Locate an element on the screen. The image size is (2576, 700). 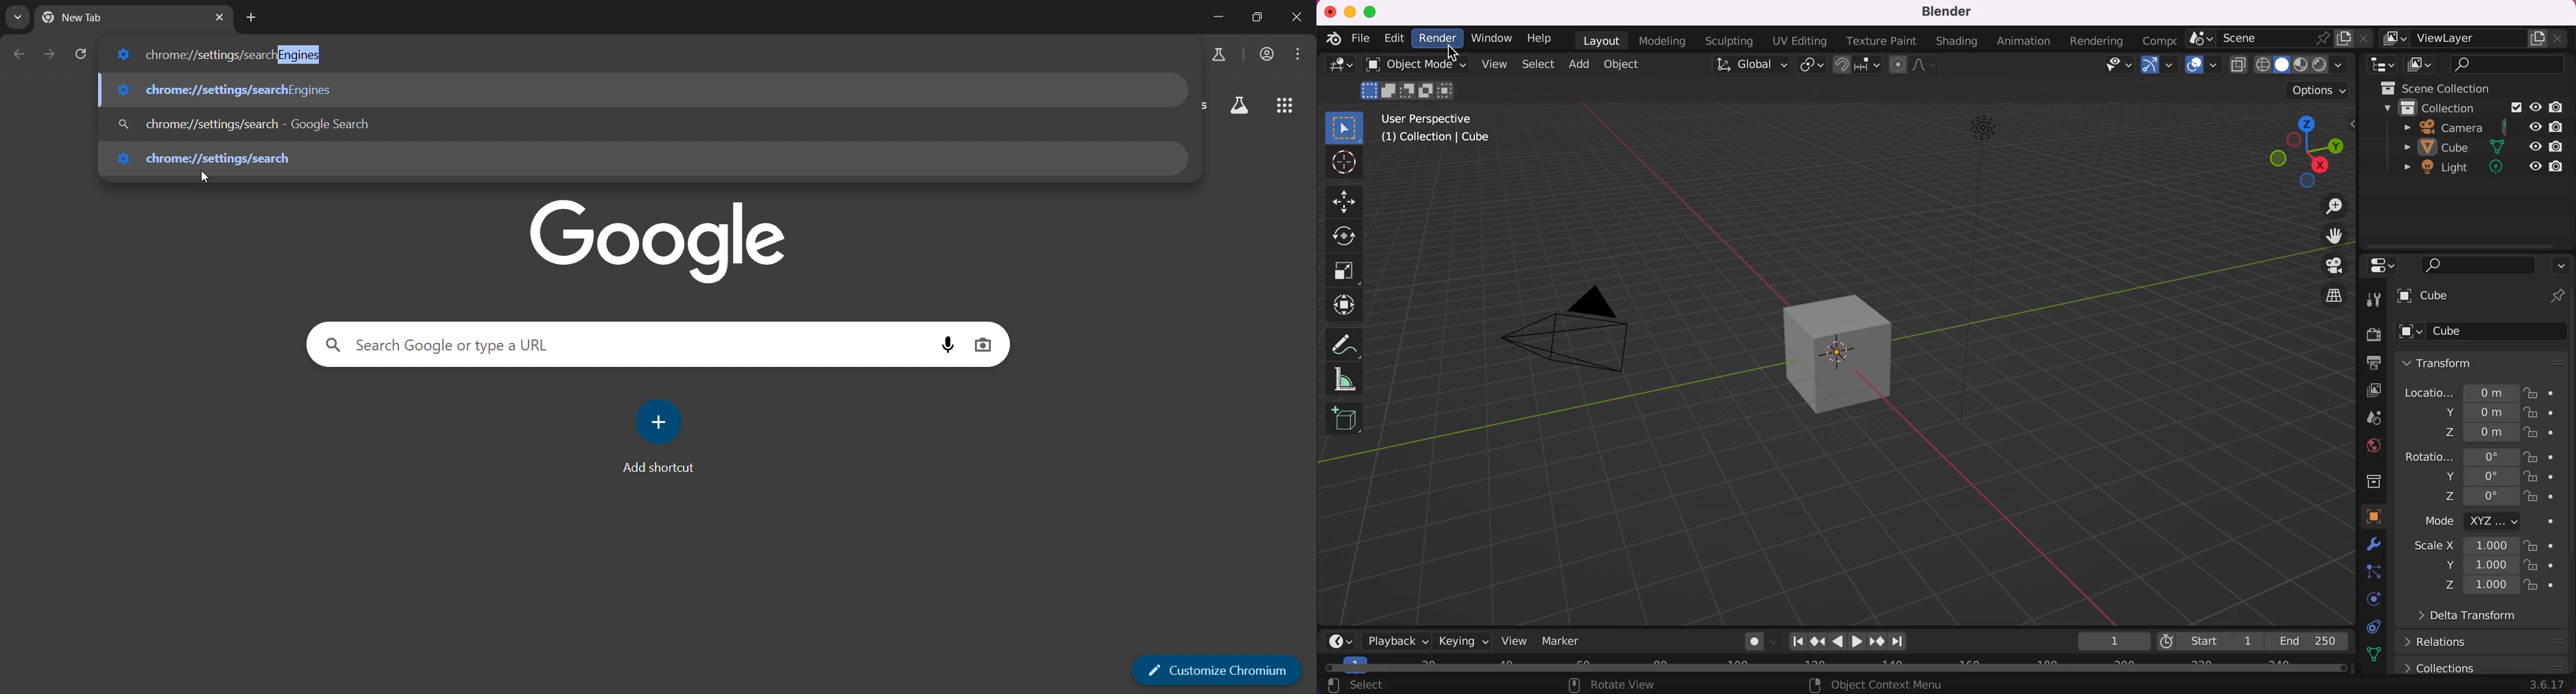
currenttab is located at coordinates (112, 18).